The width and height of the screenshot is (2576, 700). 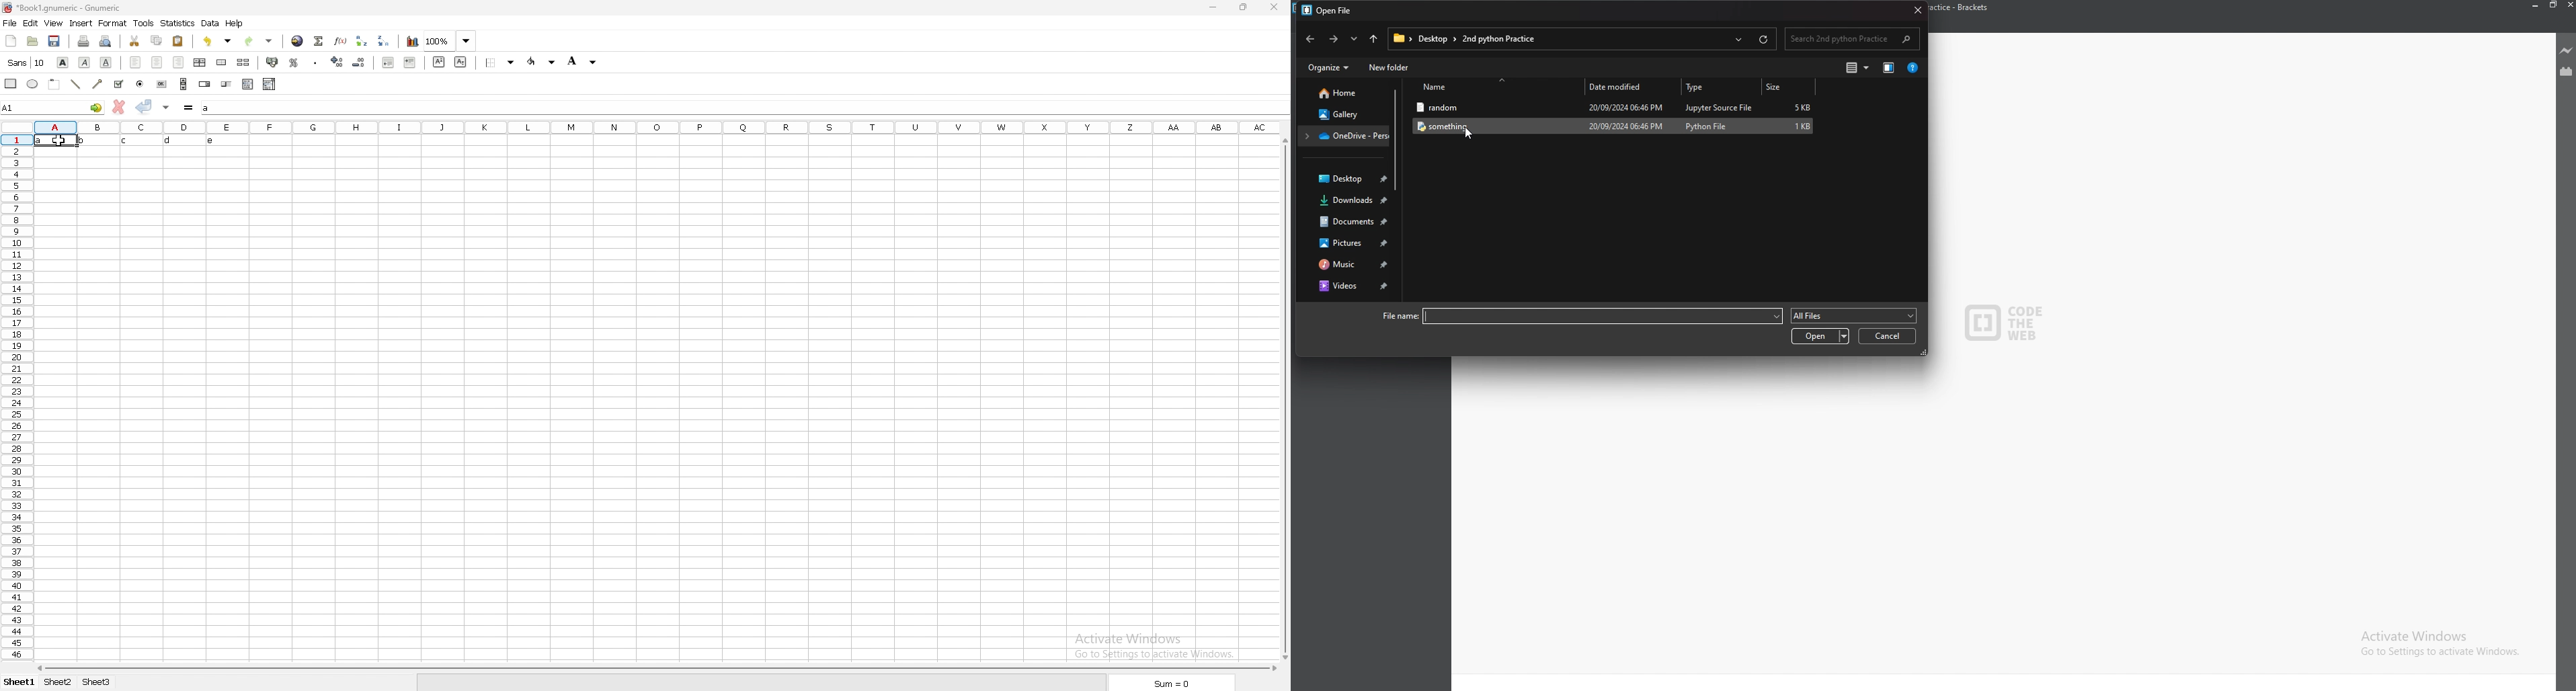 What do you see at coordinates (1435, 39) in the screenshot?
I see `desktop` at bounding box center [1435, 39].